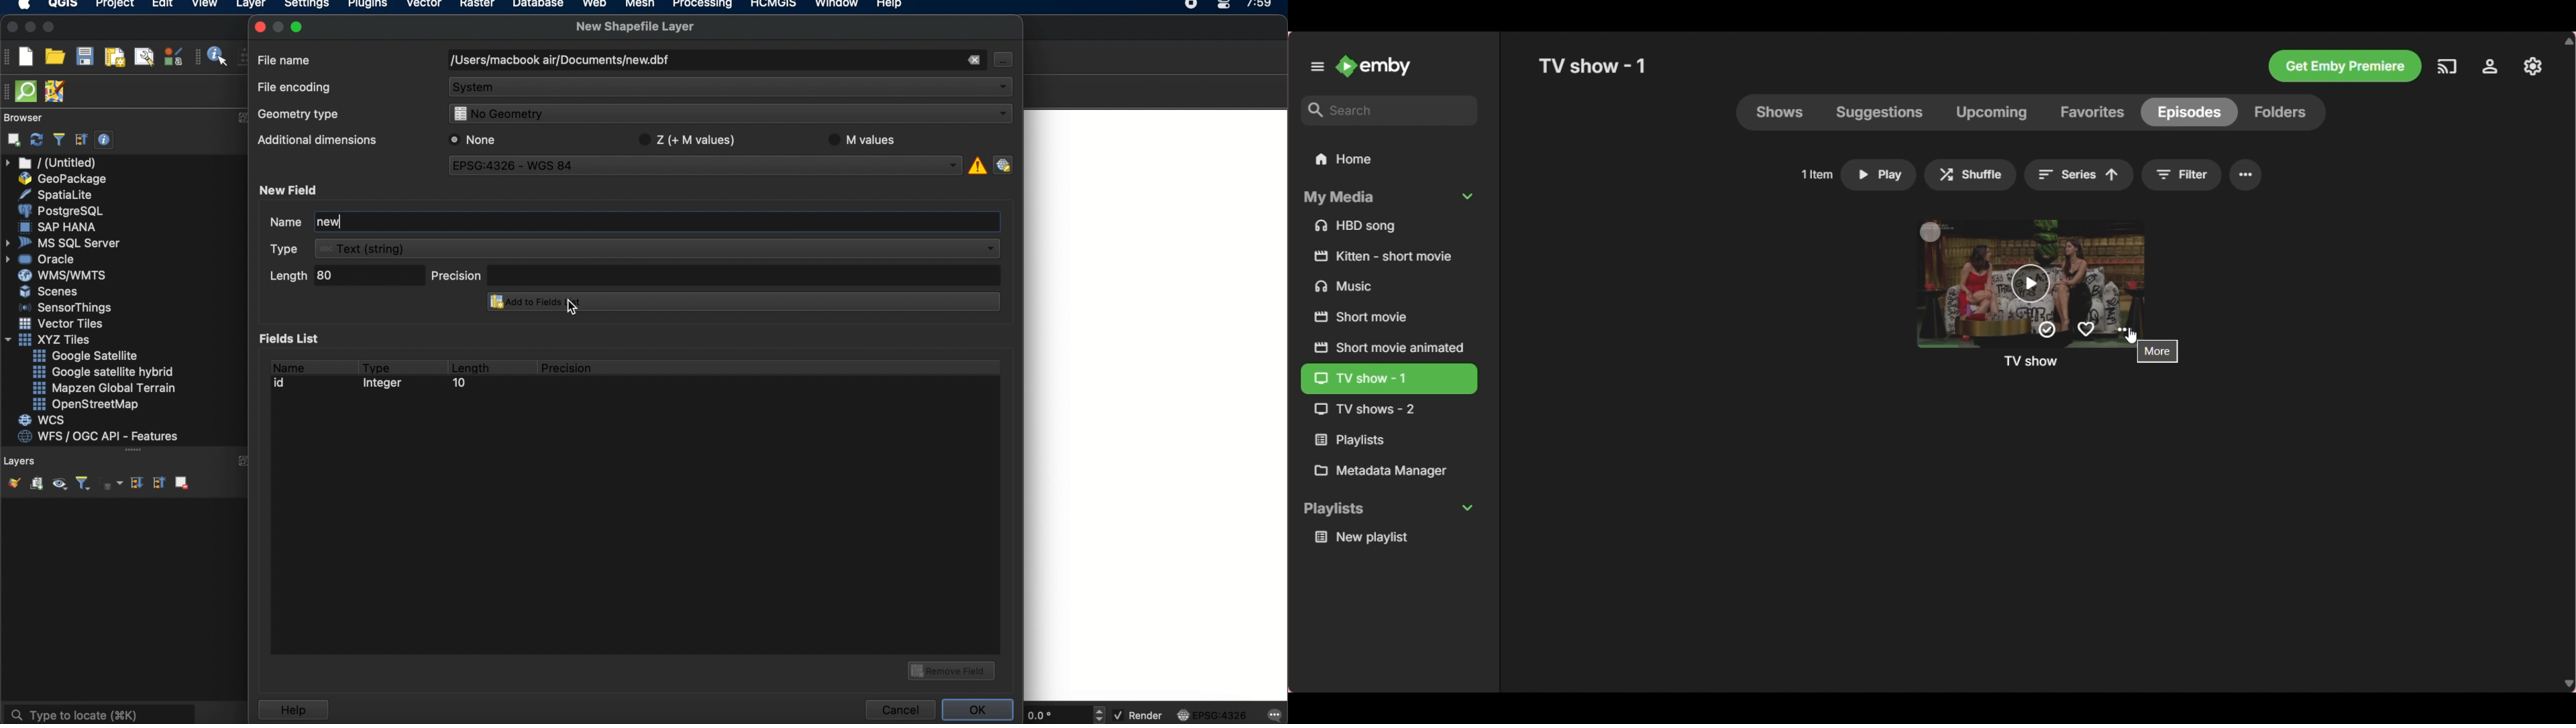 This screenshot has height=728, width=2576. Describe the element at coordinates (2447, 66) in the screenshot. I see `Play on another device` at that location.